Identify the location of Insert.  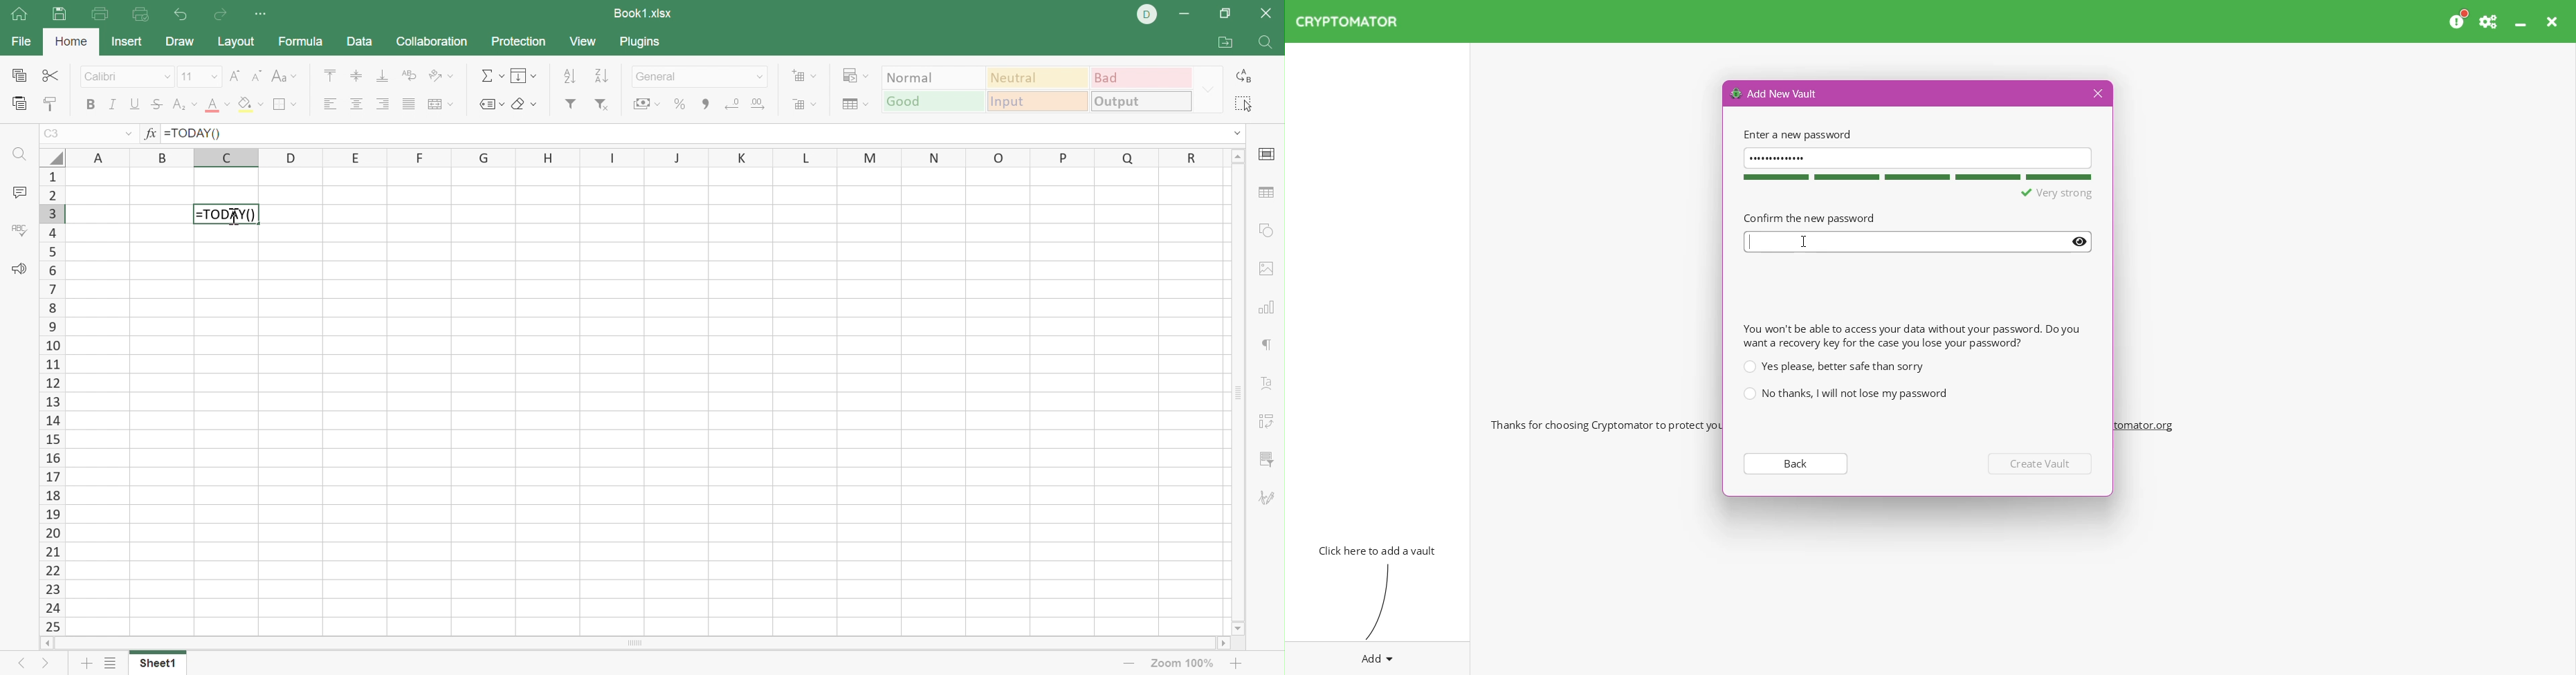
(130, 42).